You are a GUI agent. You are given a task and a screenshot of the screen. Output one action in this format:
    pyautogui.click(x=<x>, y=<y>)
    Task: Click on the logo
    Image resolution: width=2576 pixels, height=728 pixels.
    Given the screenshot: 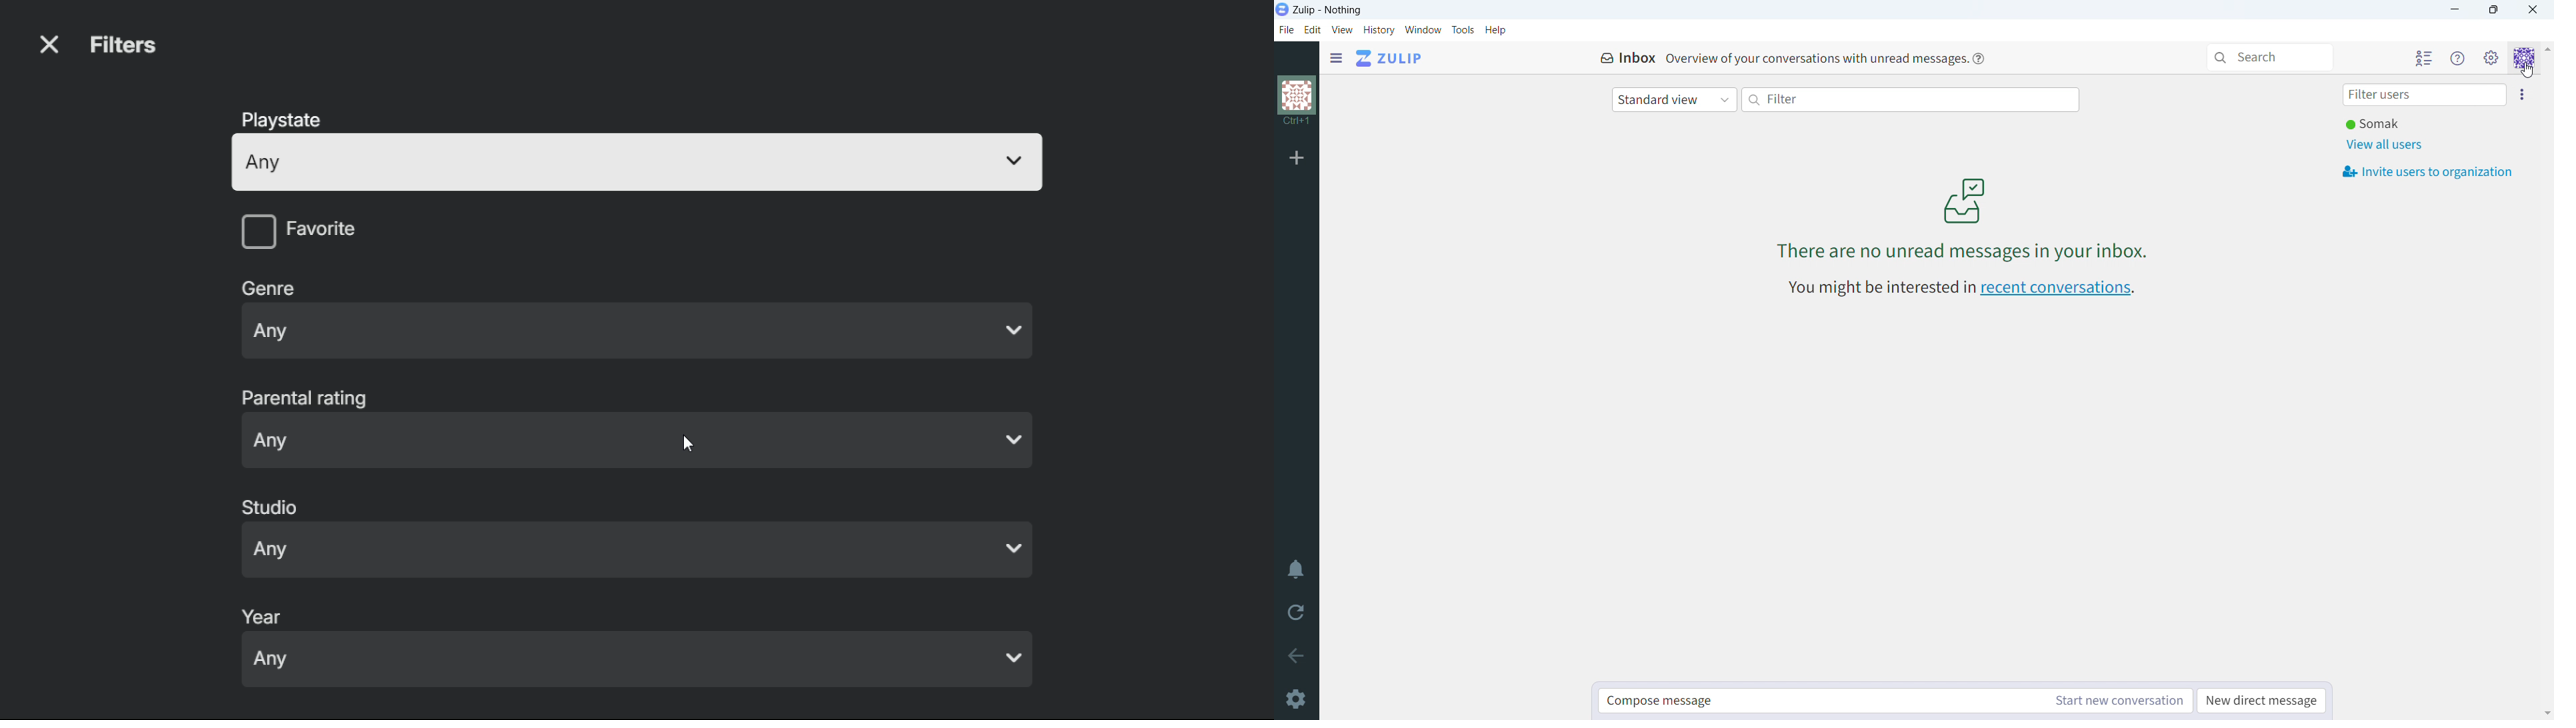 What is the action you would take?
    pyautogui.click(x=1282, y=10)
    